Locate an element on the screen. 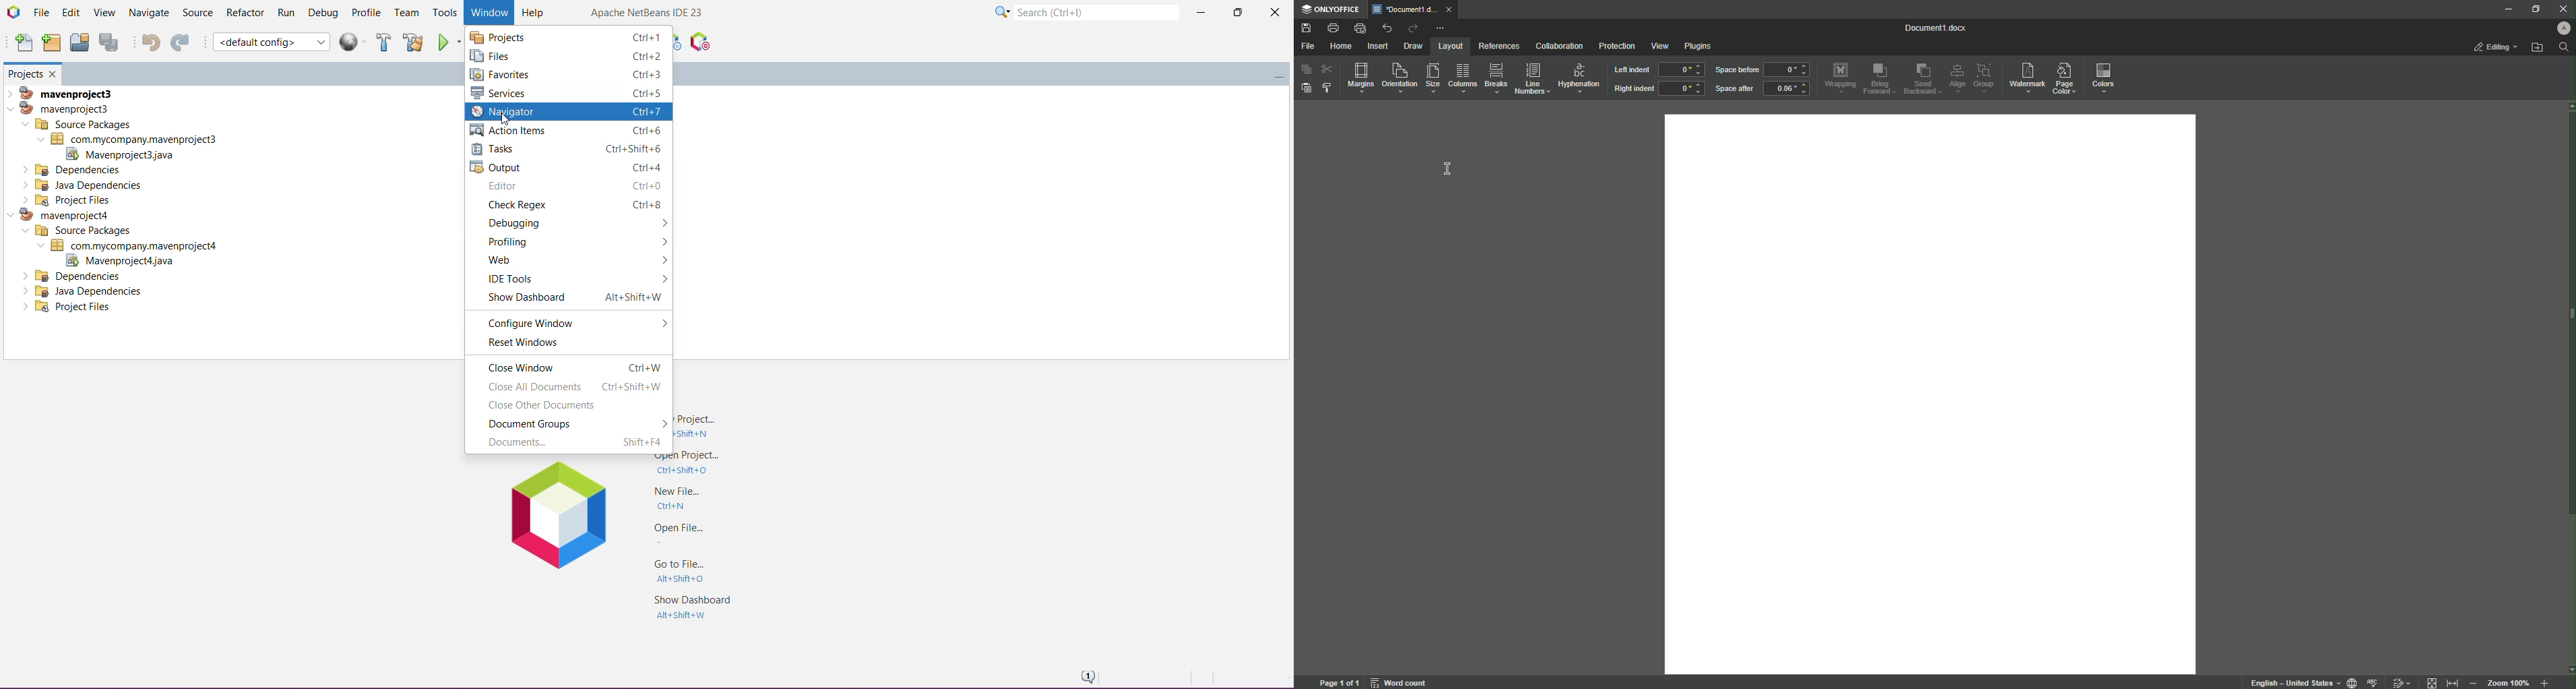 The image size is (2576, 700). Close Windows is located at coordinates (569, 365).